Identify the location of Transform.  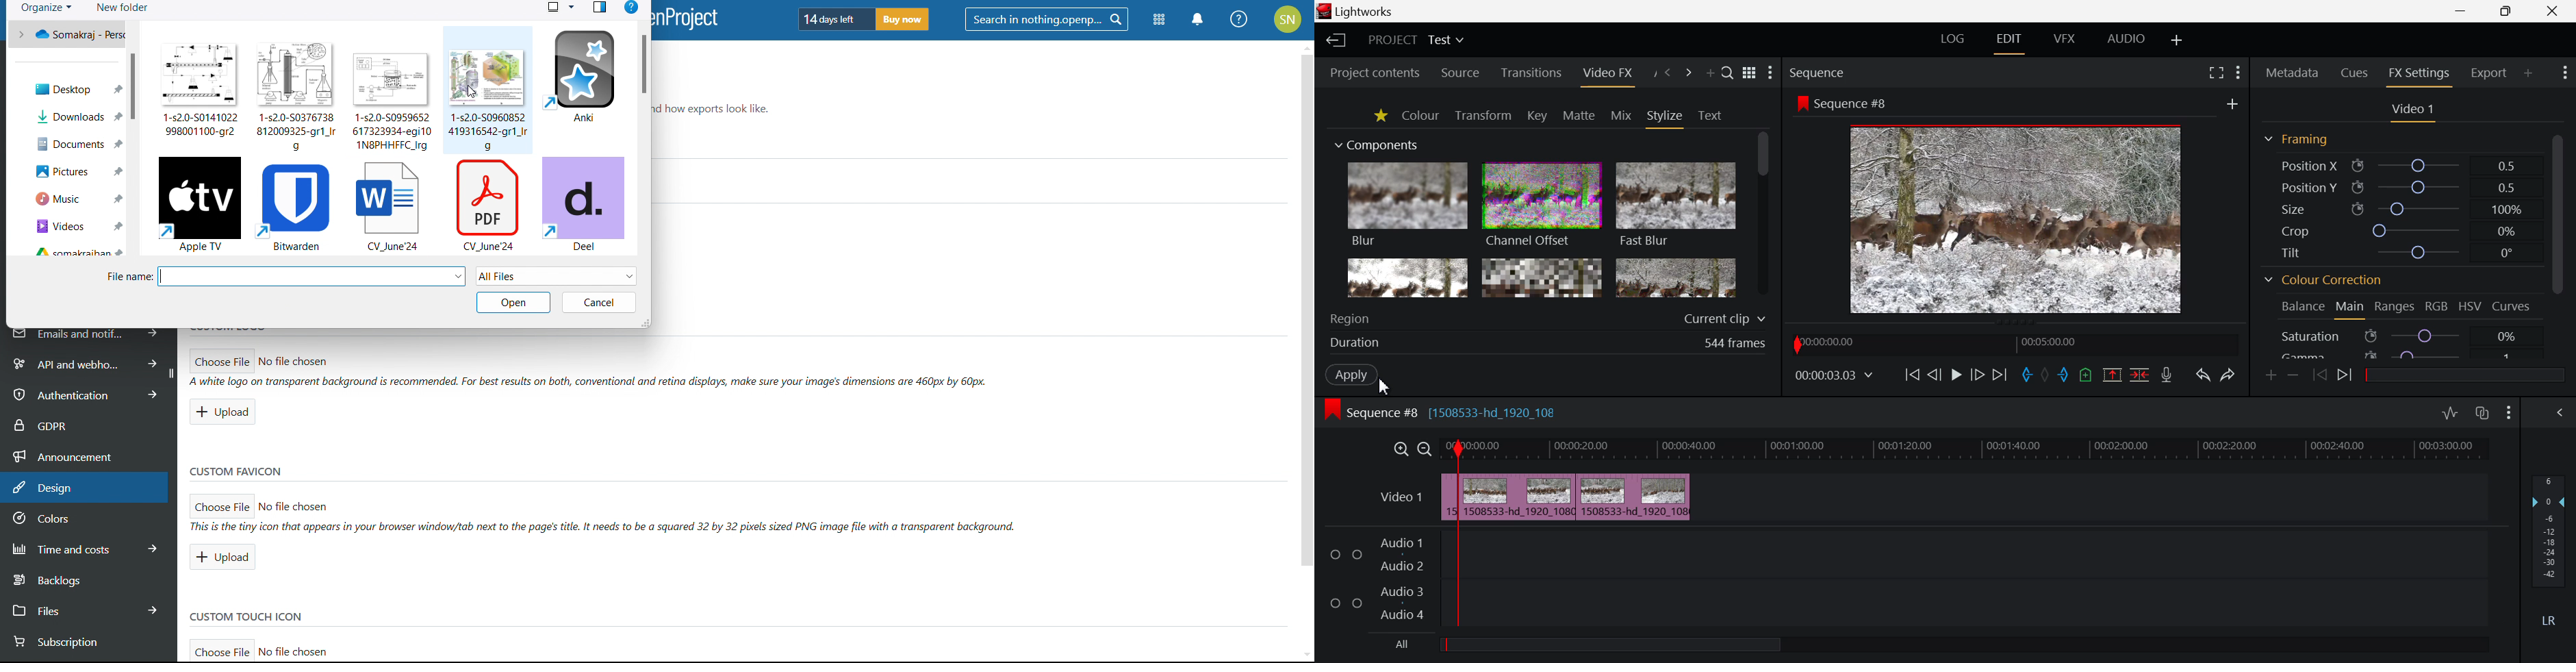
(1483, 115).